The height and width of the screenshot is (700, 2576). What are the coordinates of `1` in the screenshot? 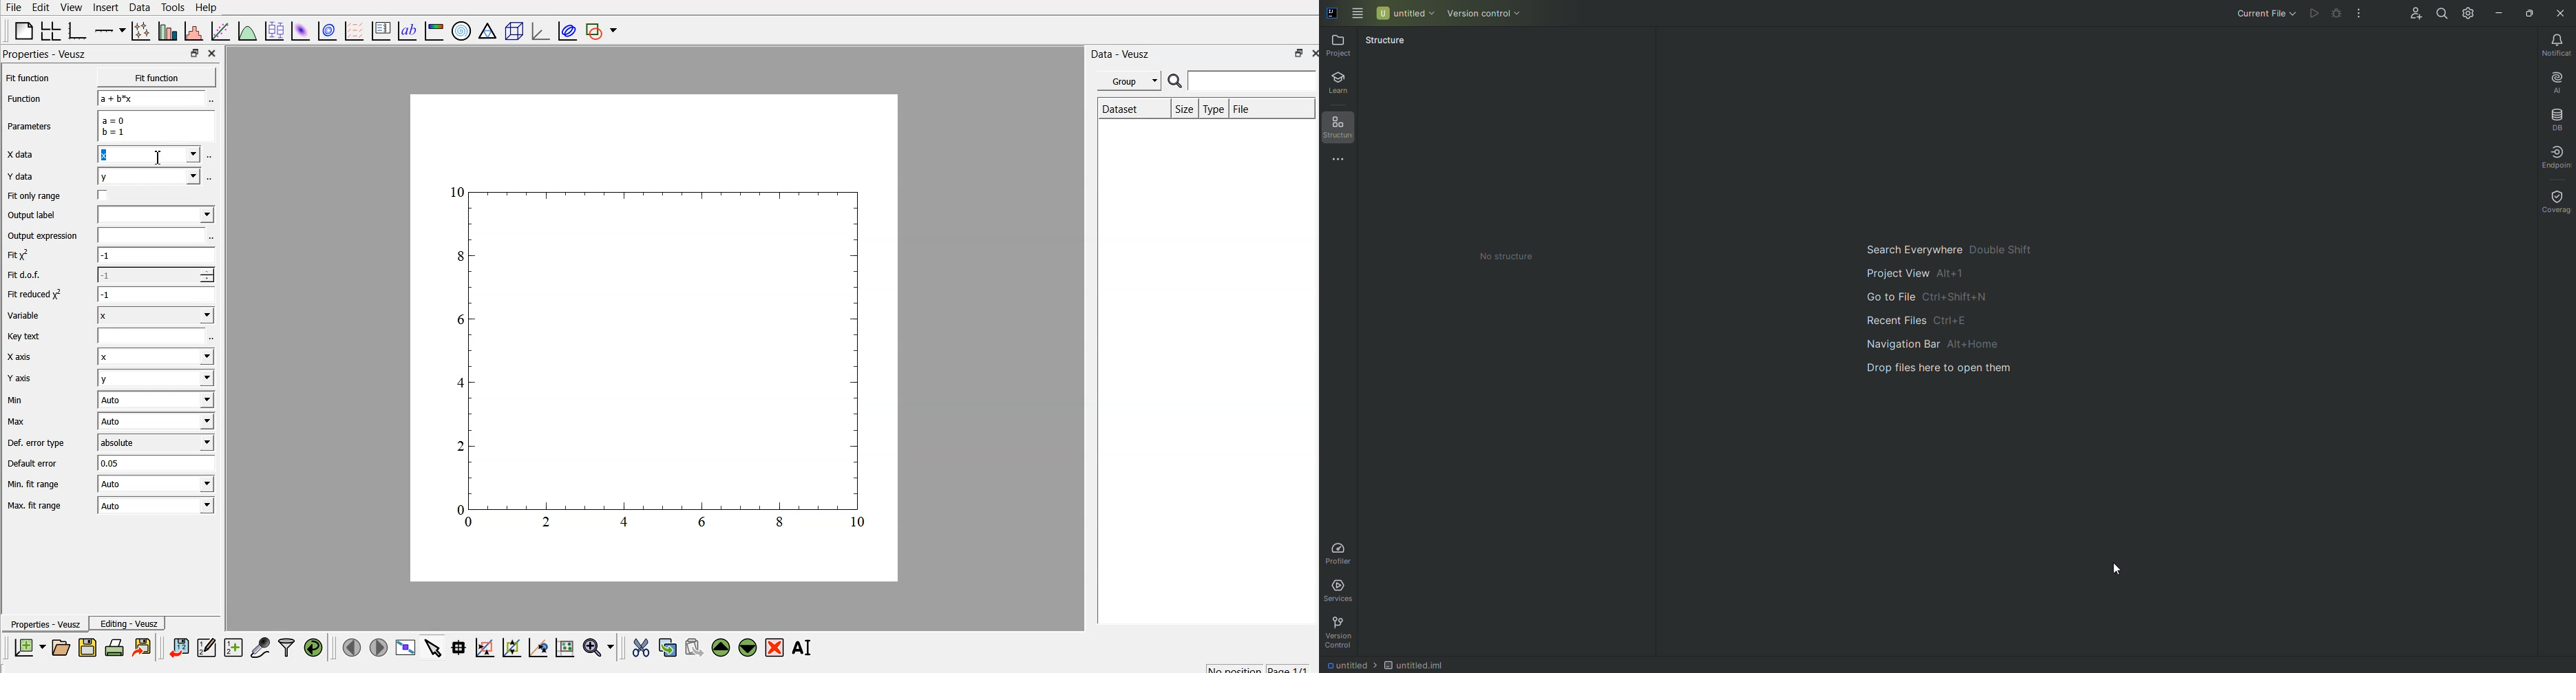 It's located at (154, 296).